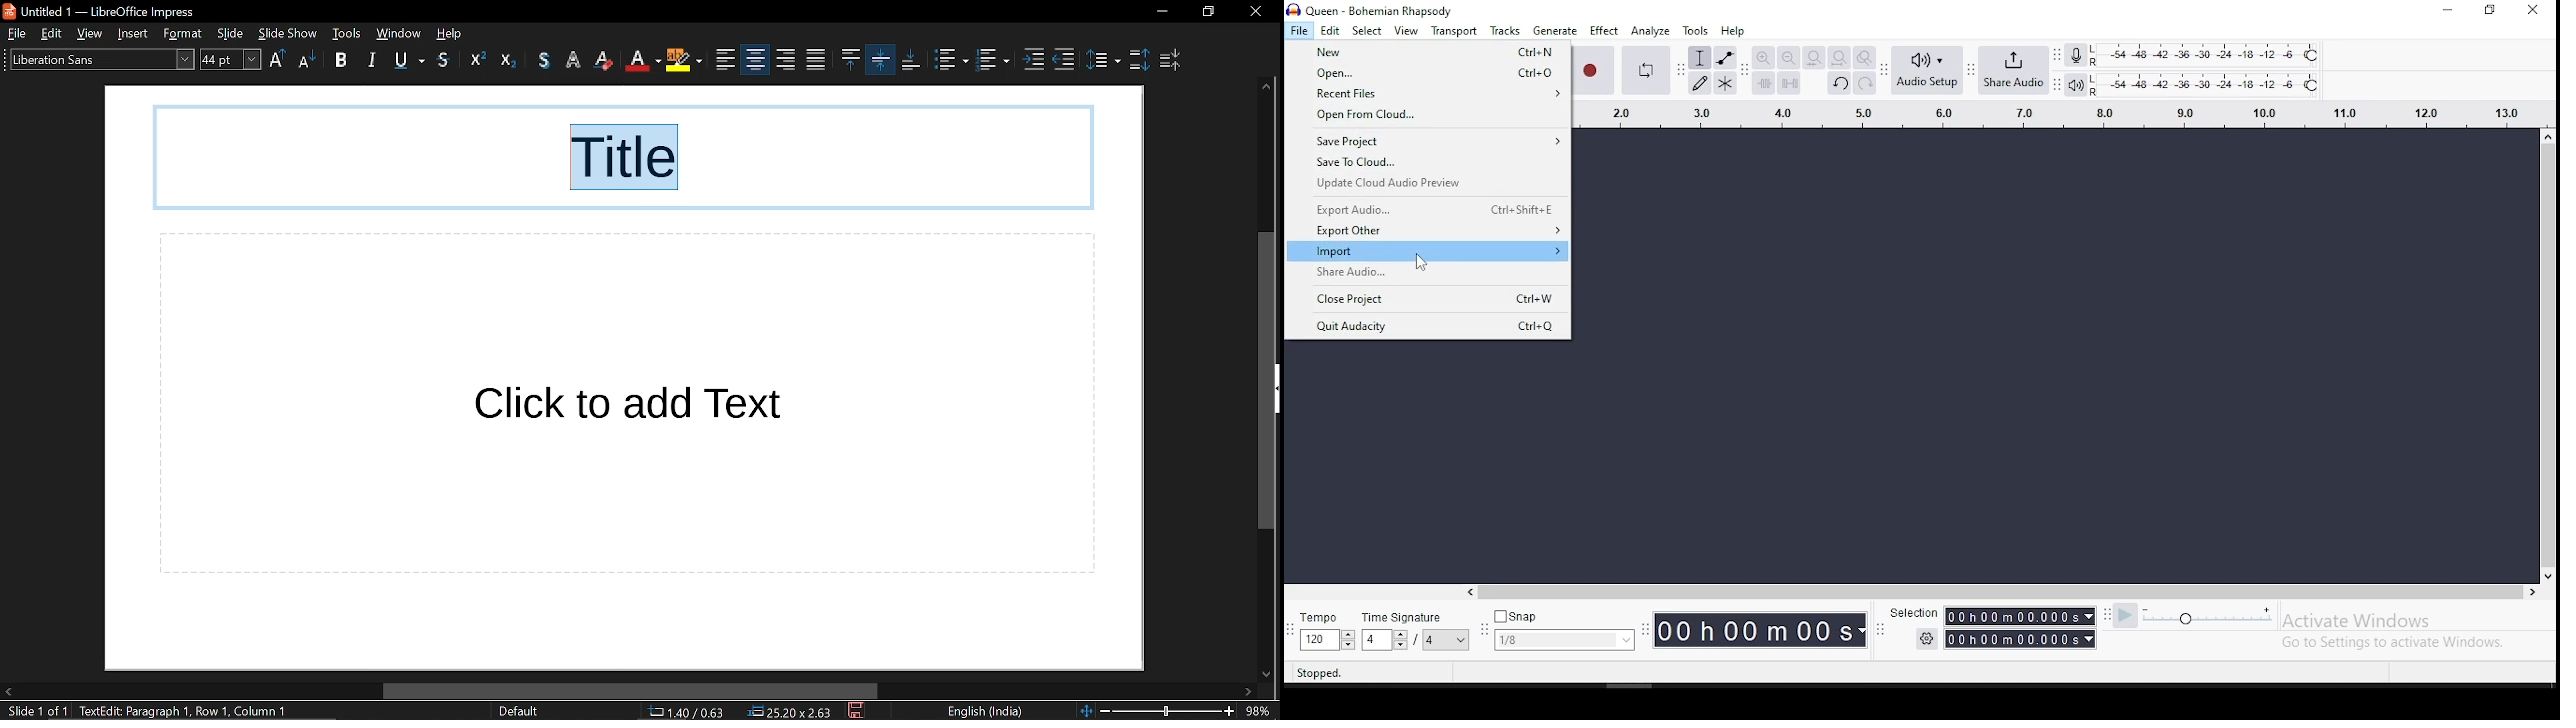 The height and width of the screenshot is (728, 2576). I want to click on 00h00M00s, so click(1760, 630).